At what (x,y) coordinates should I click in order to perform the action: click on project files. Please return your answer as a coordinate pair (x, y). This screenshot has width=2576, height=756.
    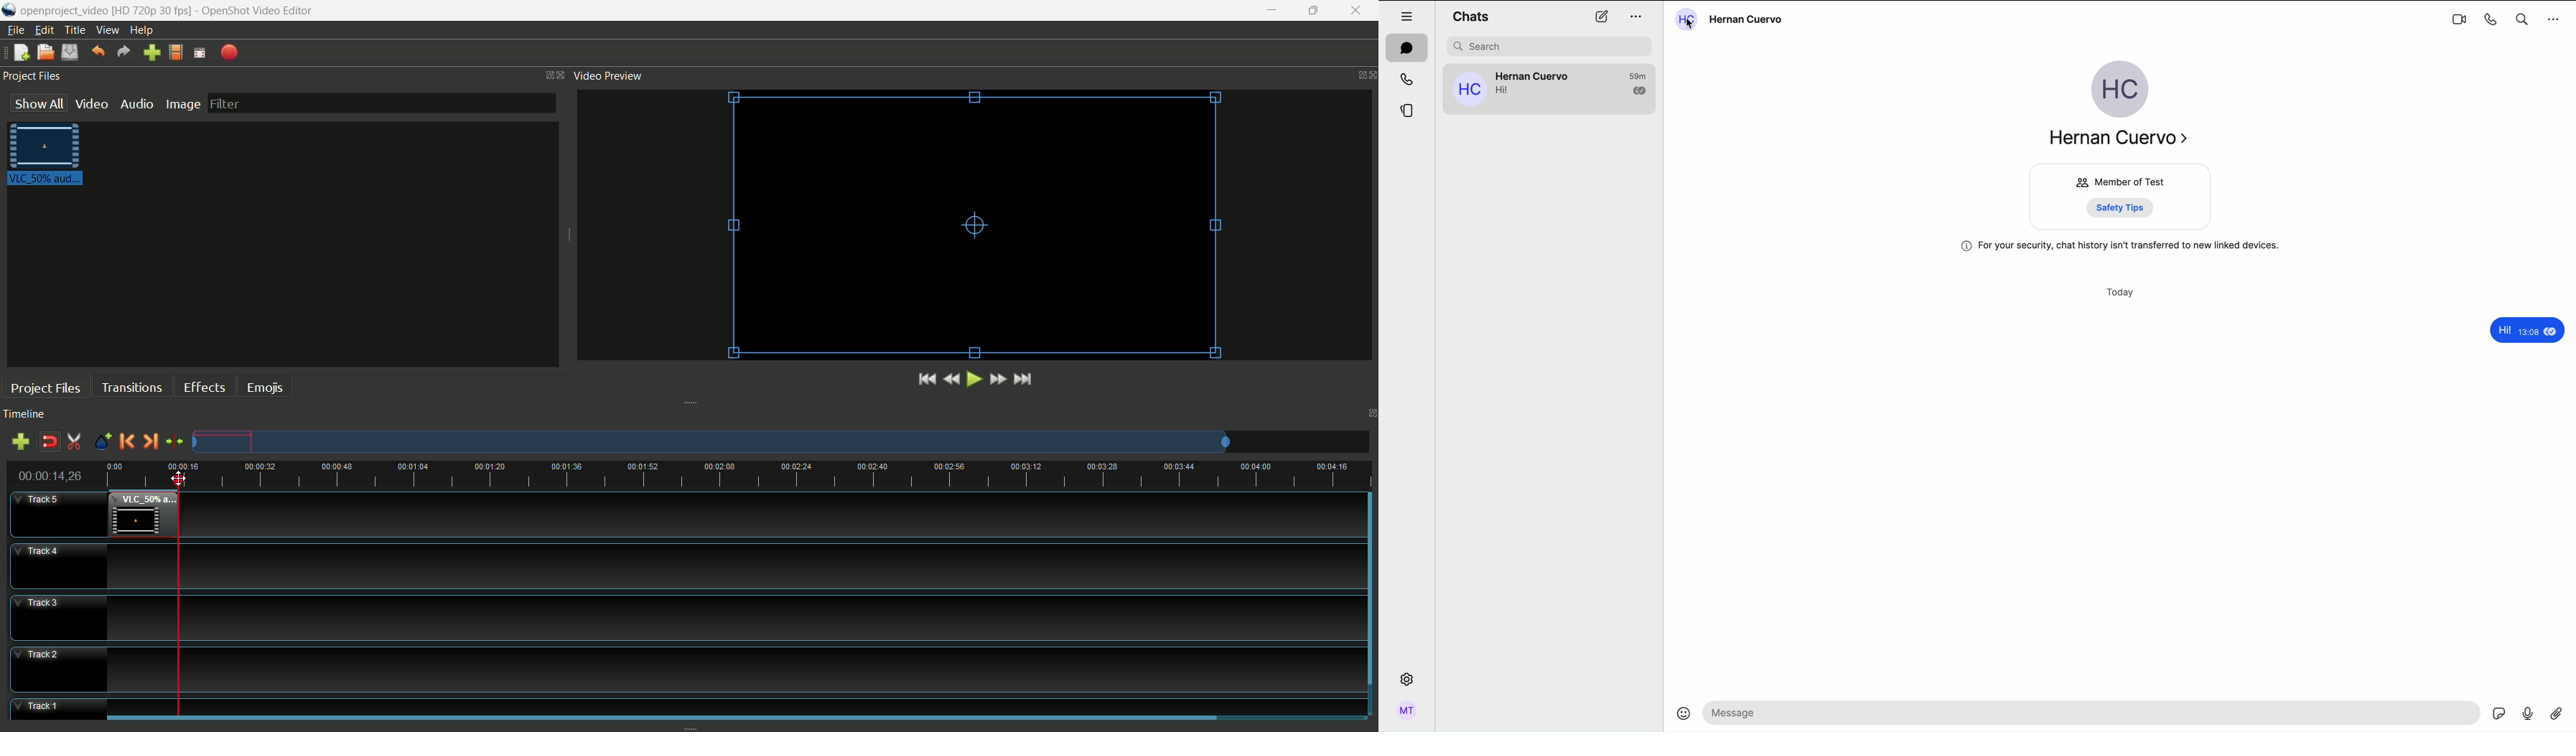
    Looking at the image, I should click on (32, 74).